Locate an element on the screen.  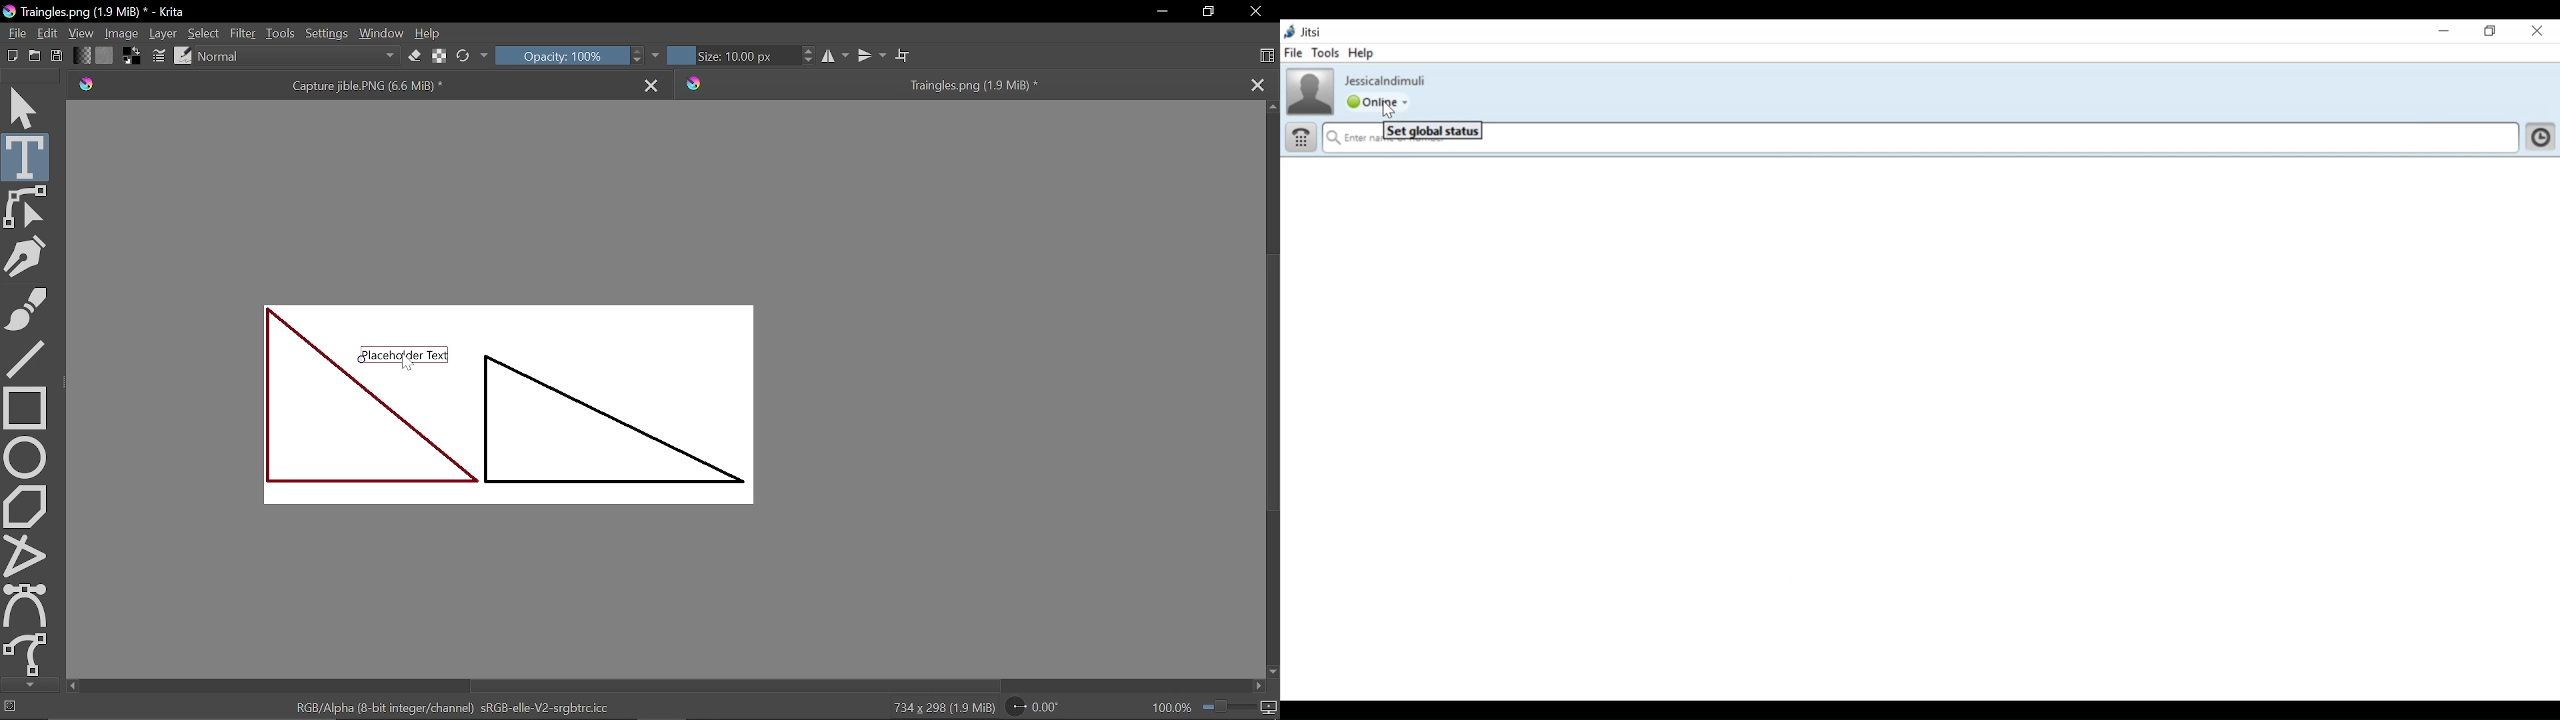
Help is located at coordinates (430, 32).